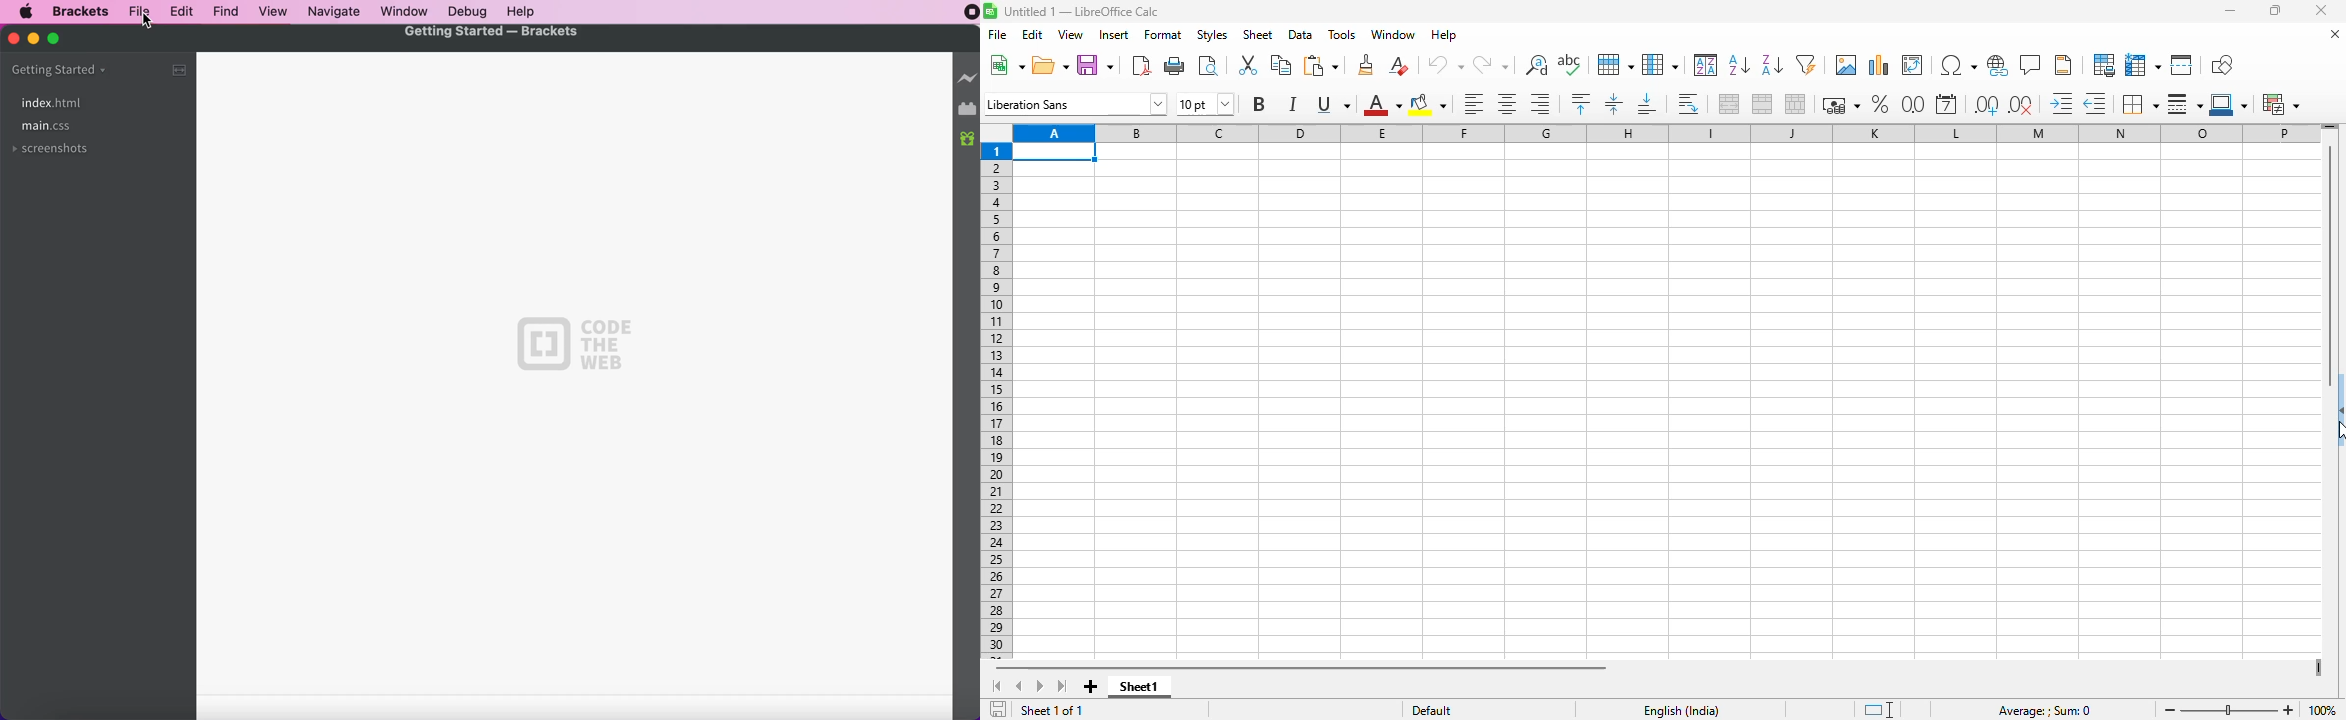 Image resolution: width=2352 pixels, height=728 pixels. I want to click on scroll to last sheet, so click(1064, 687).